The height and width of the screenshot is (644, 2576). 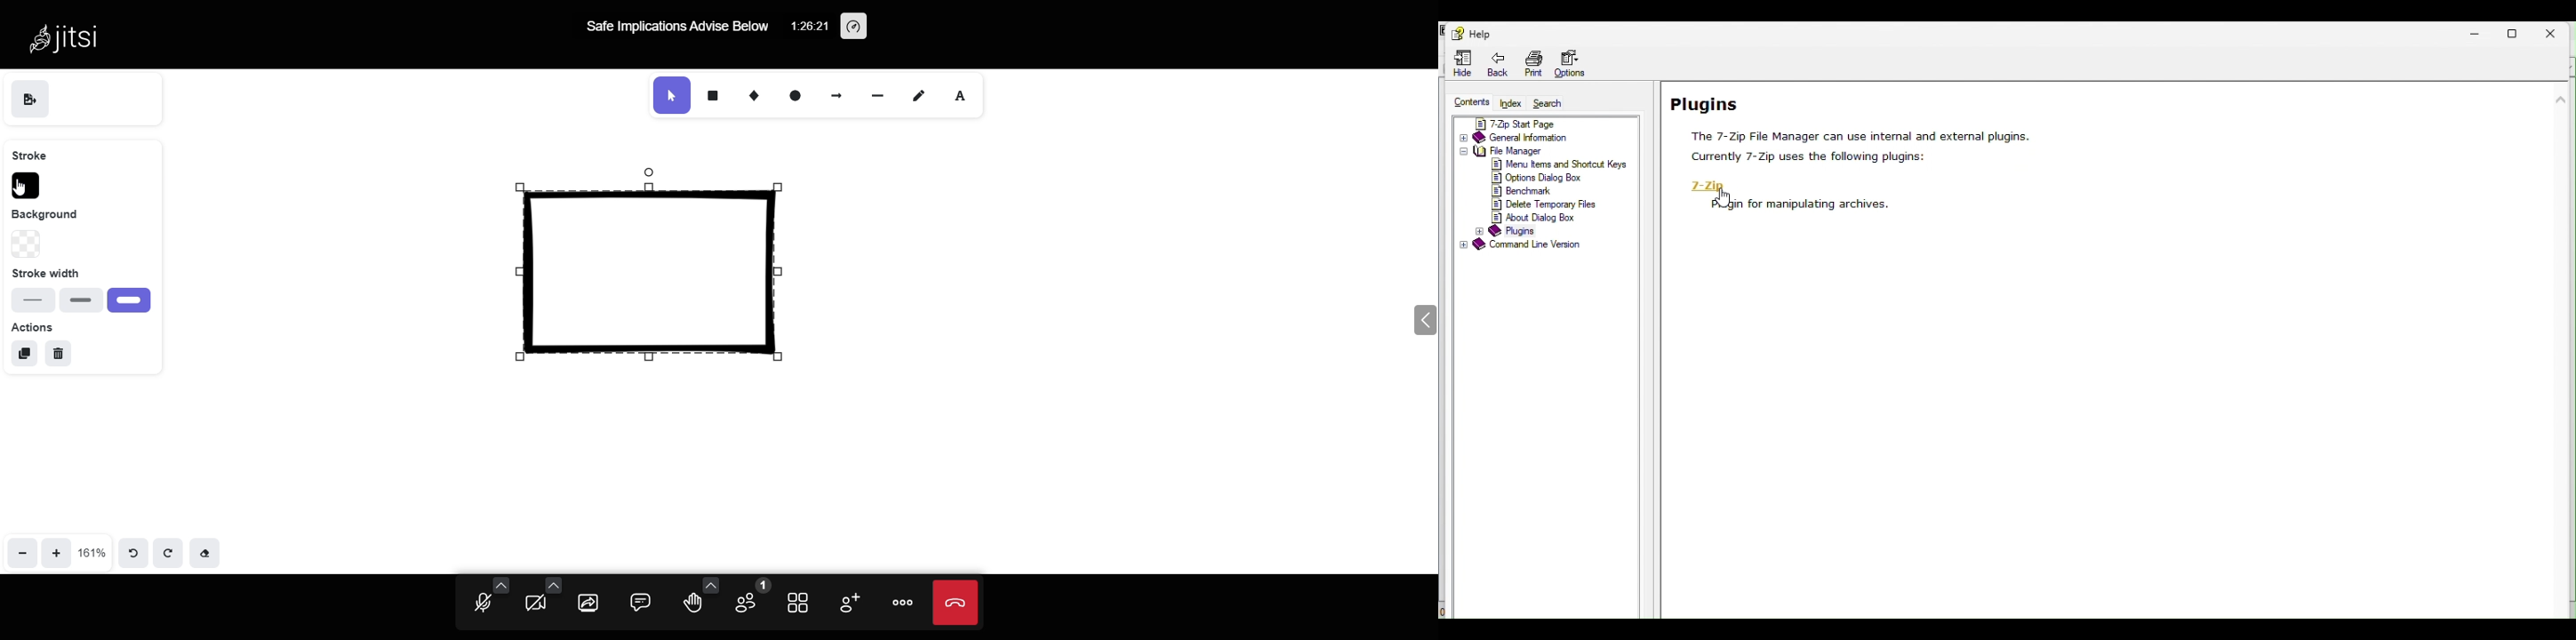 What do you see at coordinates (967, 95) in the screenshot?
I see `font` at bounding box center [967, 95].